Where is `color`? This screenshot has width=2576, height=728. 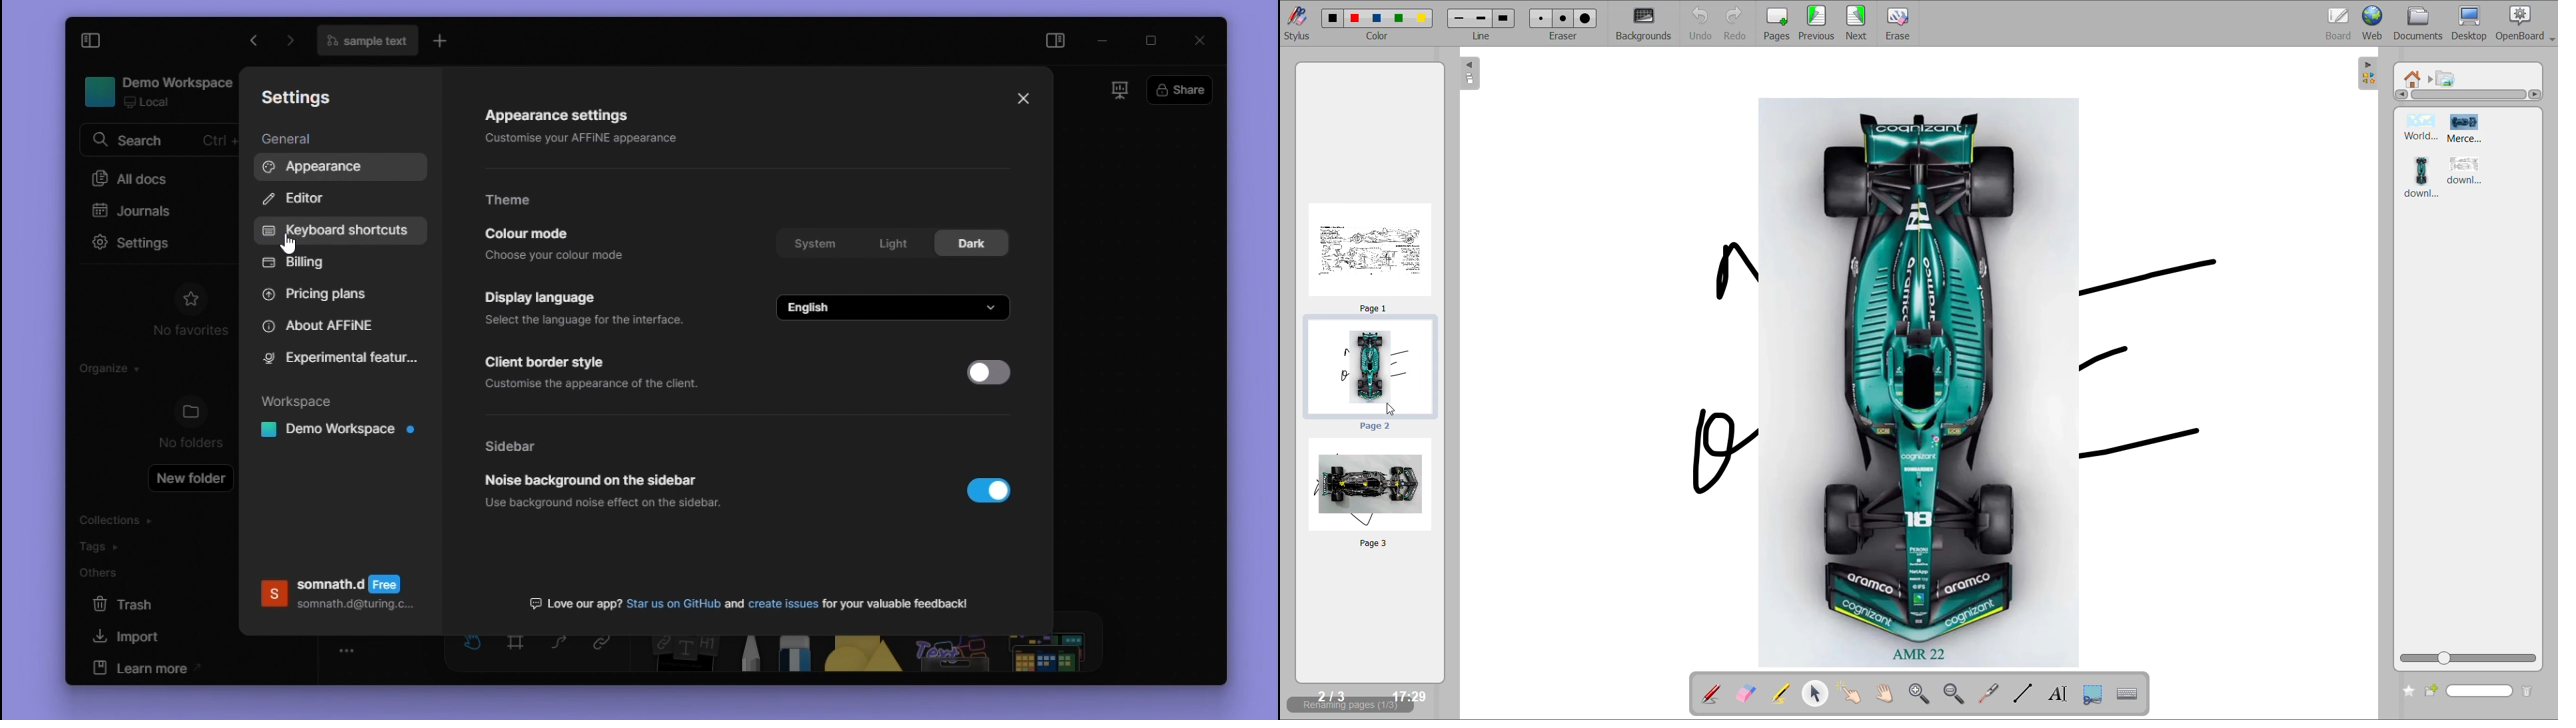 color is located at coordinates (1376, 39).